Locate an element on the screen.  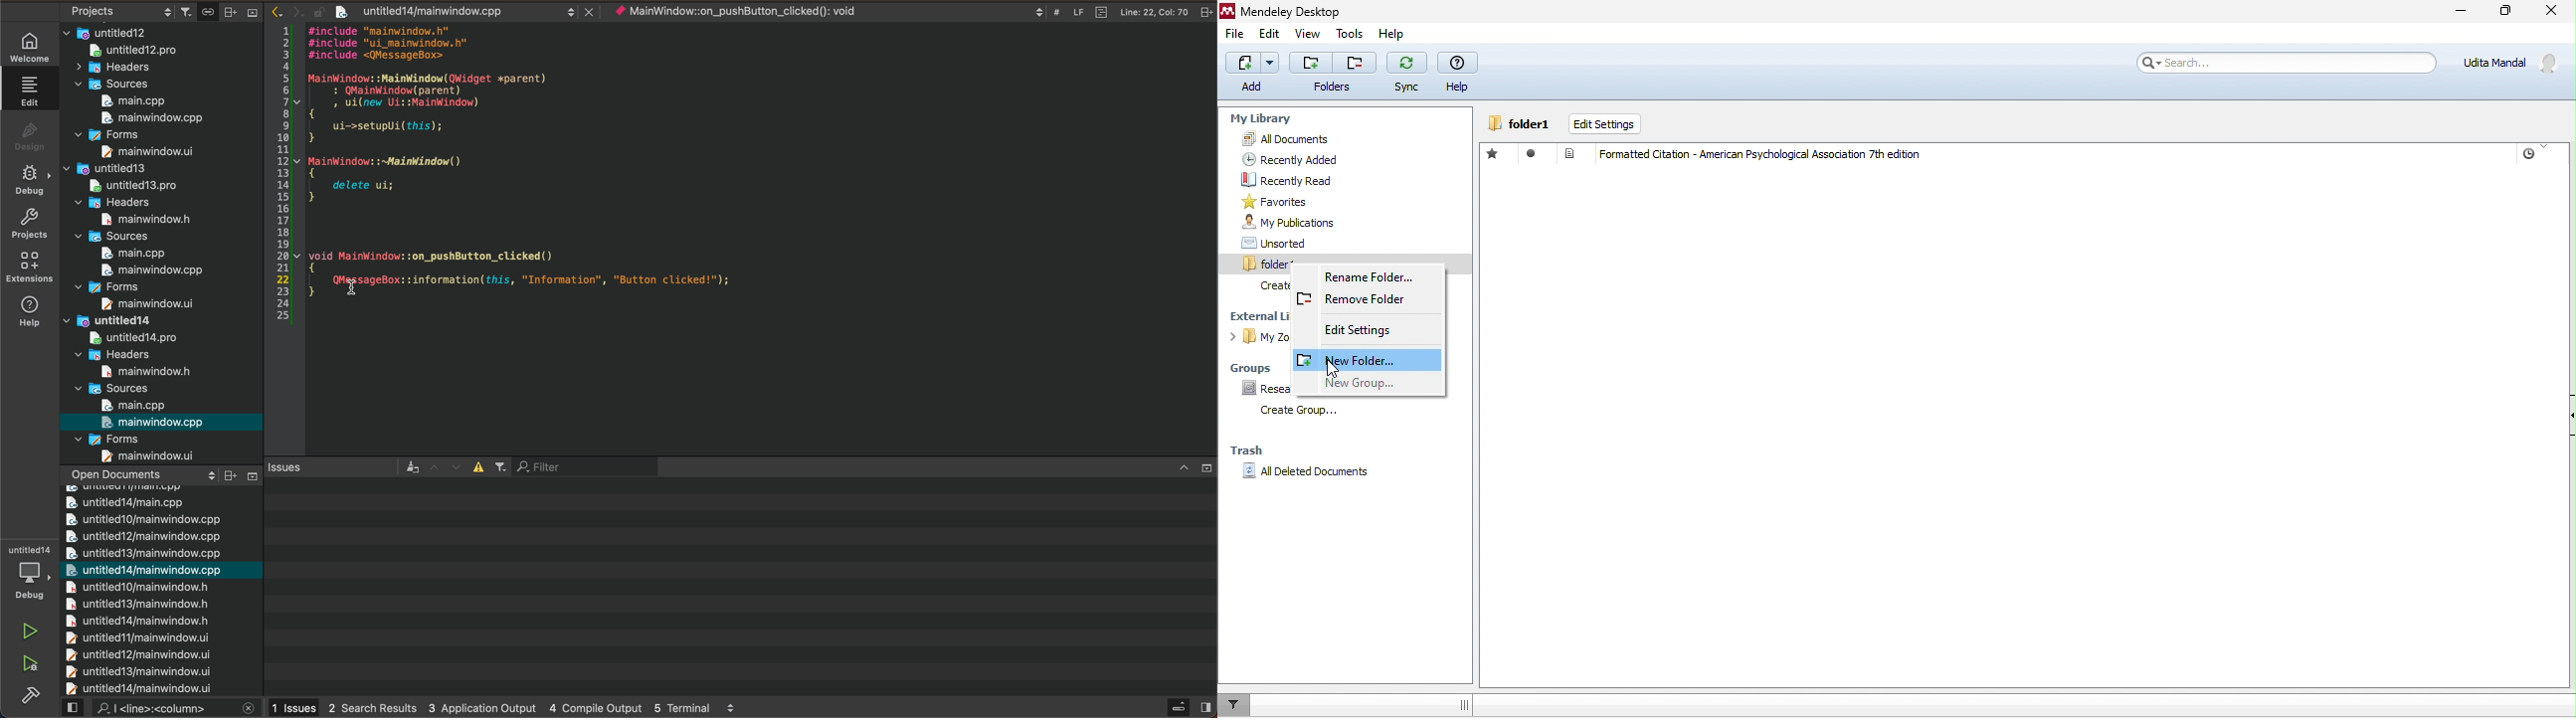
untitled14 is located at coordinates (126, 320).